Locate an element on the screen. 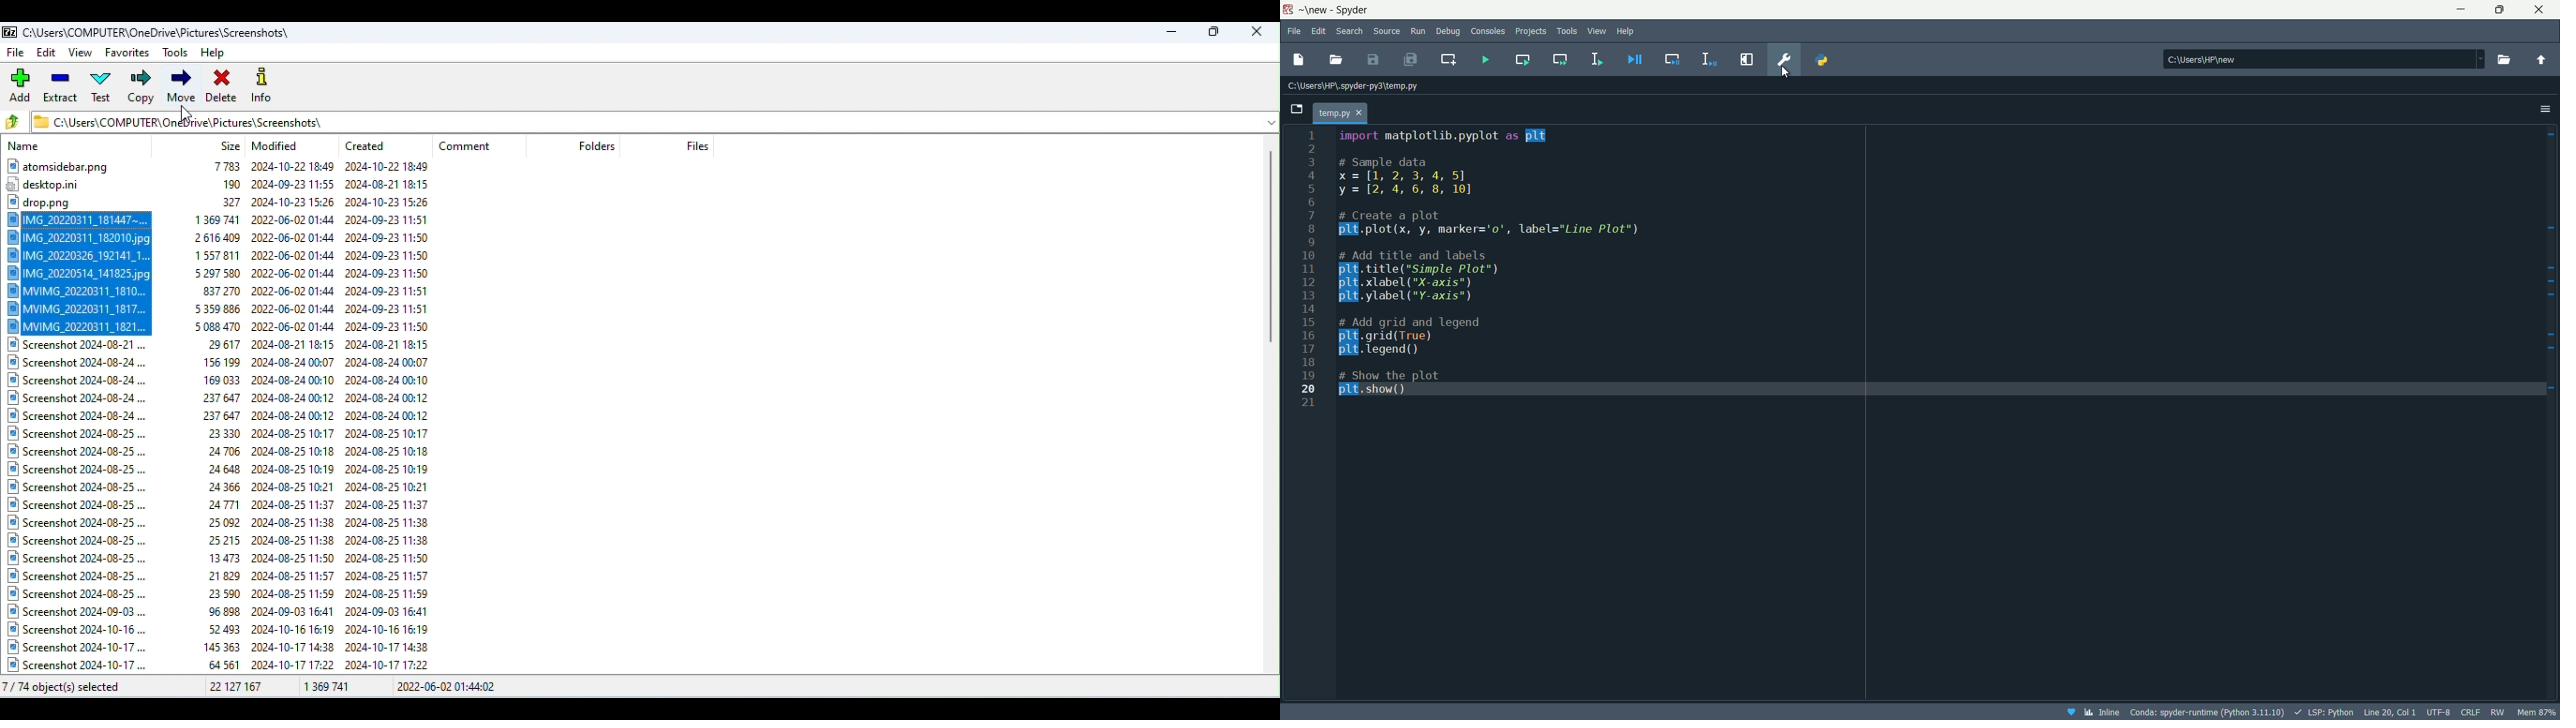 Image resolution: width=2576 pixels, height=728 pixels. ~\new - Spyder is located at coordinates (1341, 10).